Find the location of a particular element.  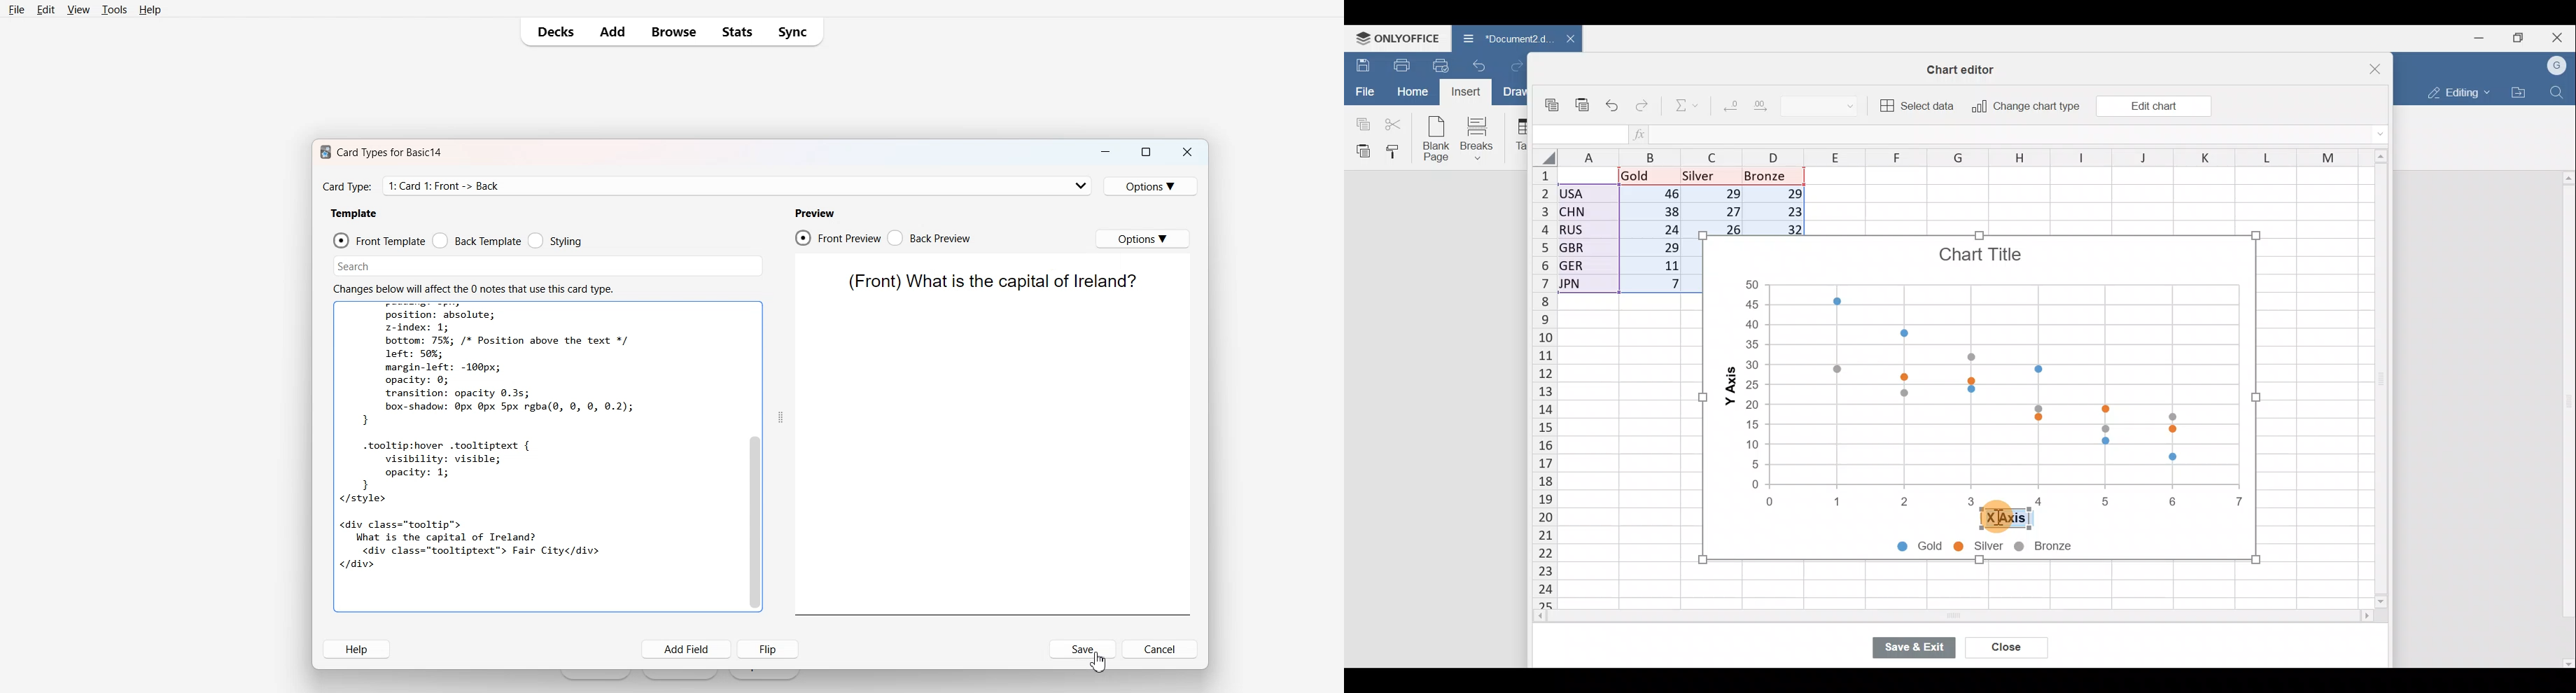

Preview is located at coordinates (814, 213).